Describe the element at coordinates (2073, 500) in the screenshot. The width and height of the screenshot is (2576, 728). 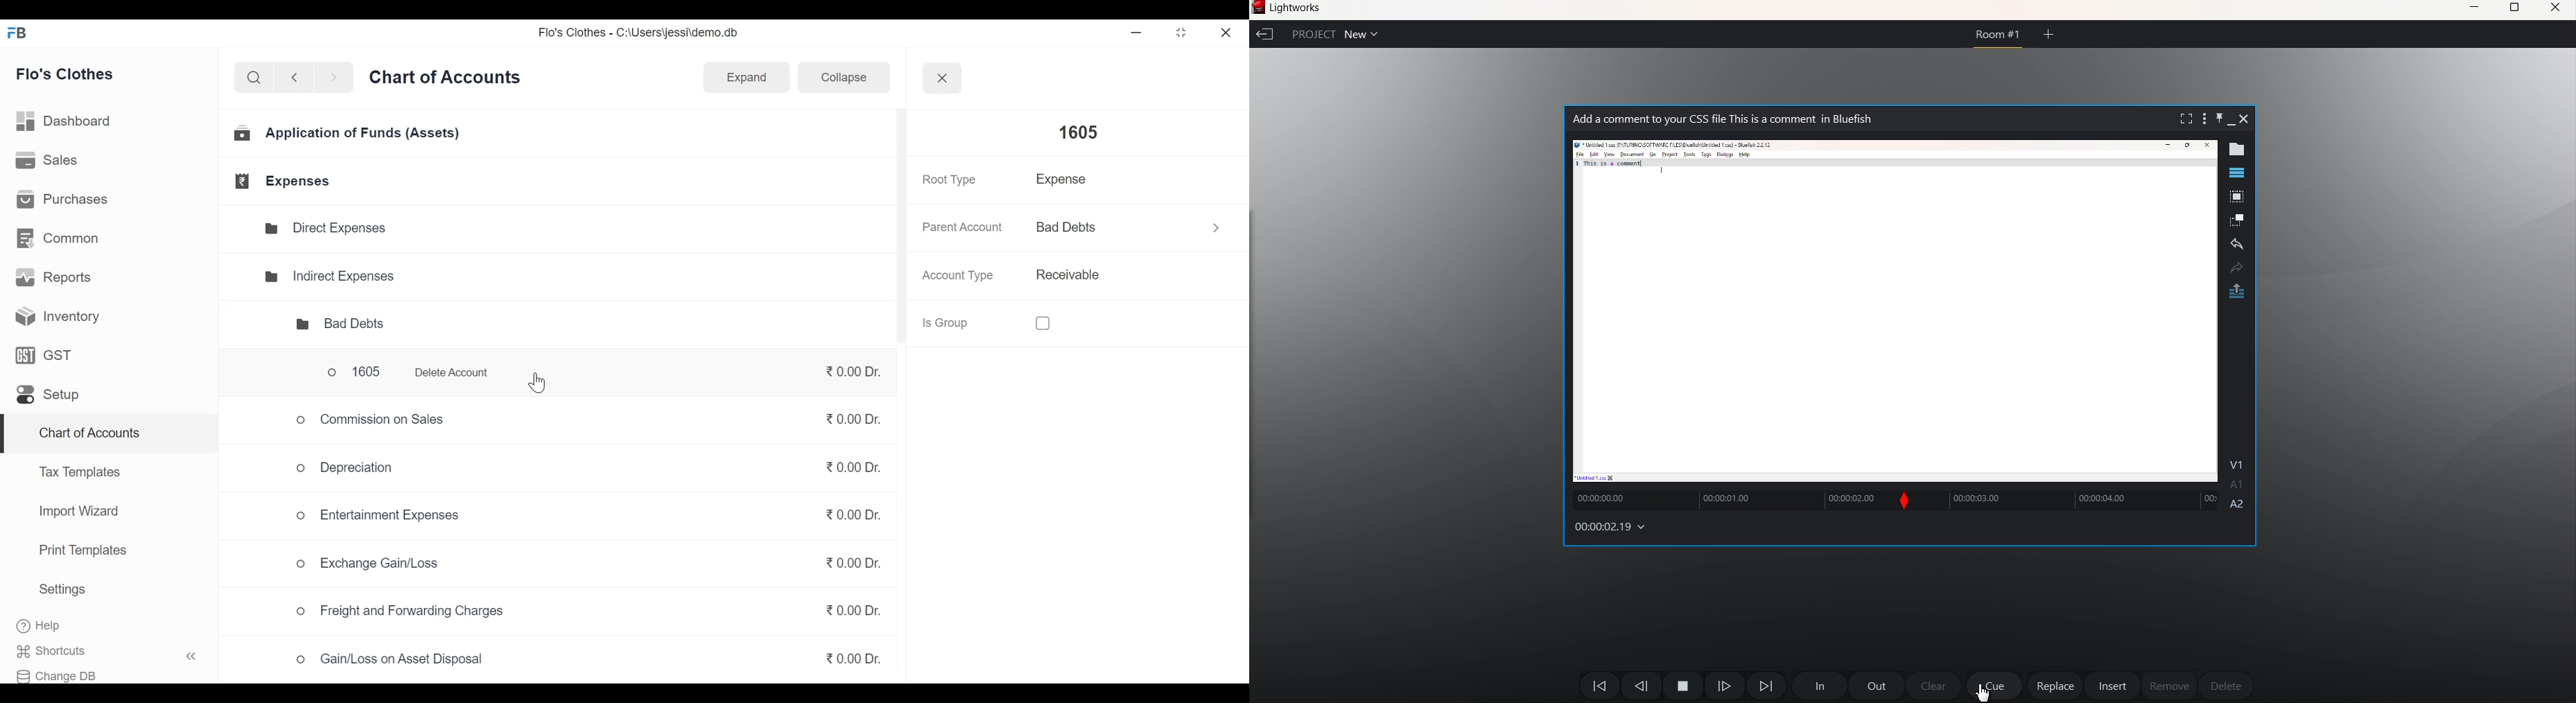
I see `V1 A1 A2 (clip track)` at that location.